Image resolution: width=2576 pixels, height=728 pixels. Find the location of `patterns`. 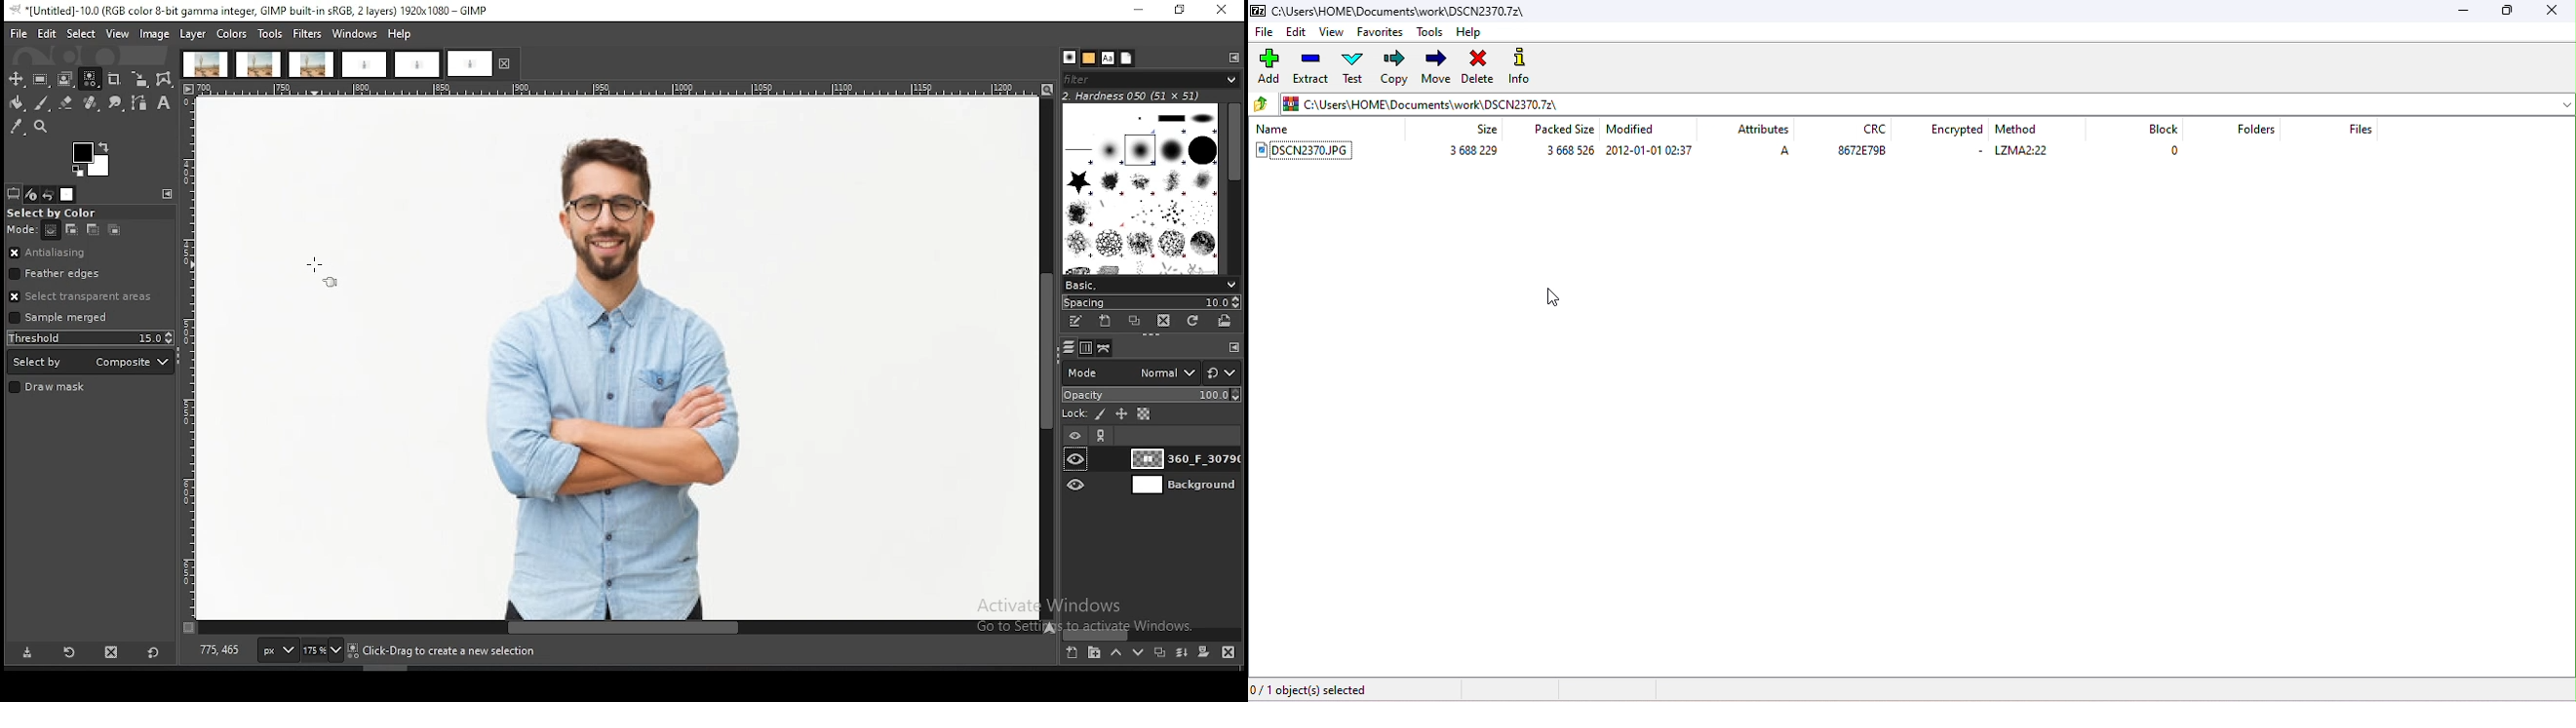

patterns is located at coordinates (1090, 58).